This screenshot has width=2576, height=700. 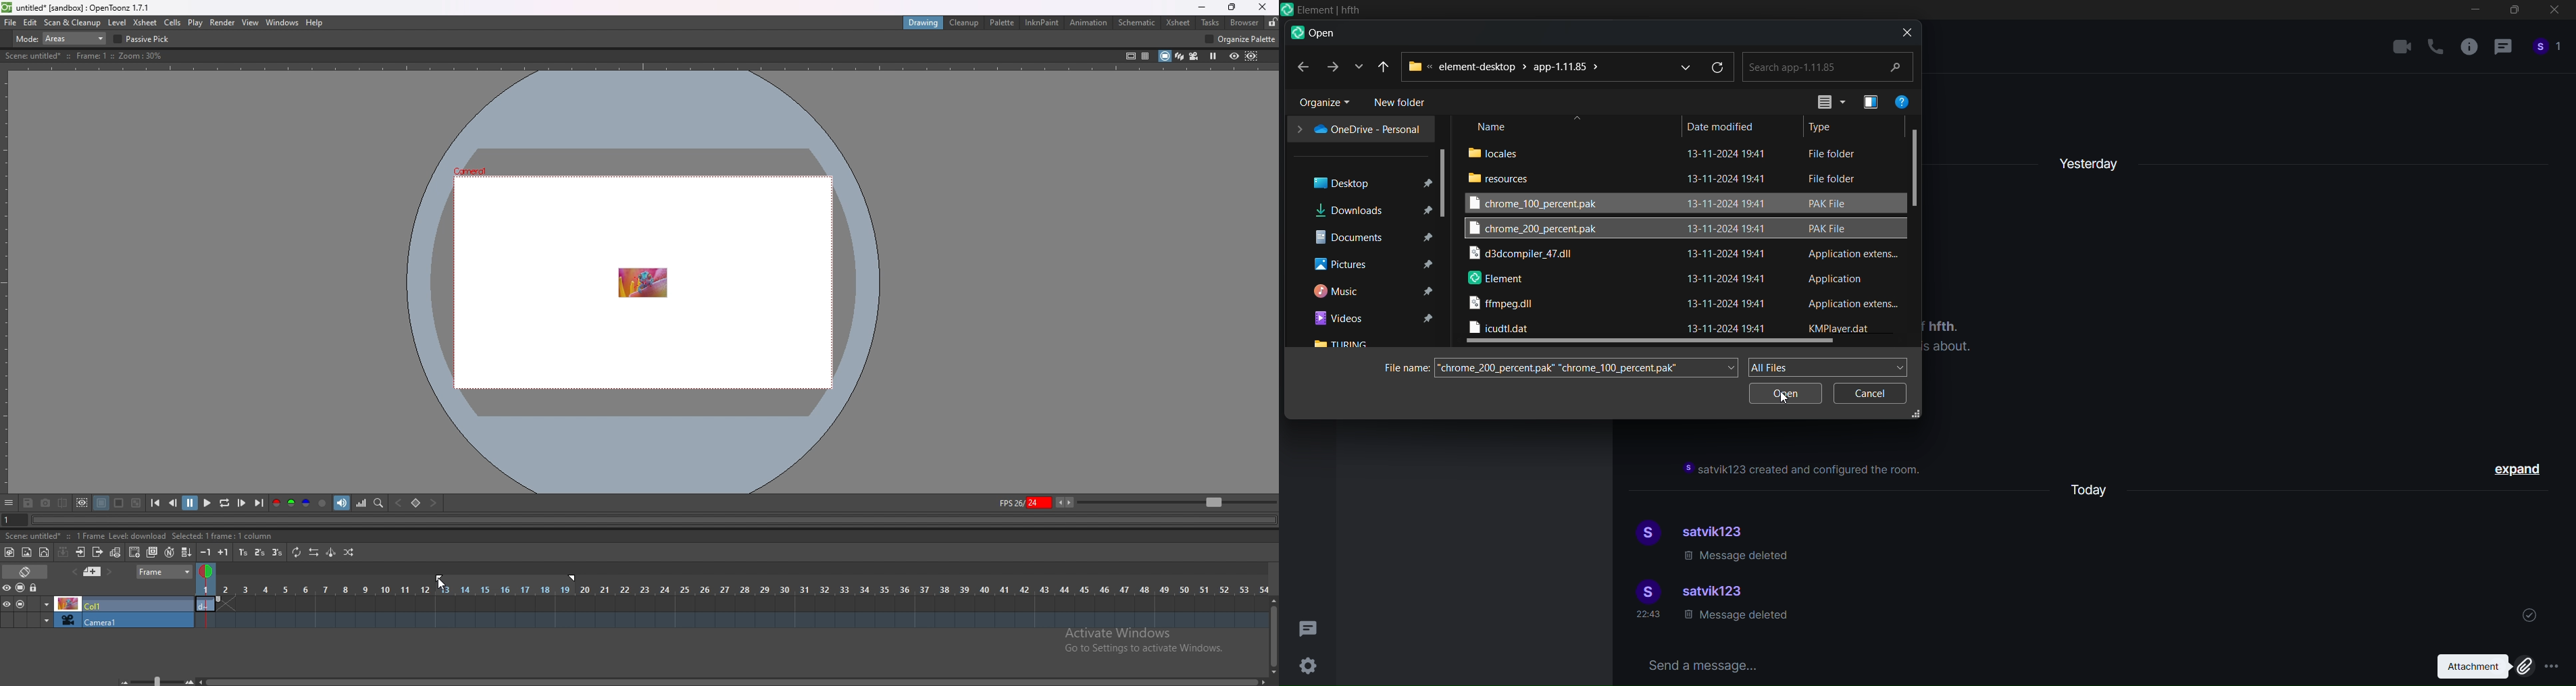 I want to click on Cursor, so click(x=1783, y=400).